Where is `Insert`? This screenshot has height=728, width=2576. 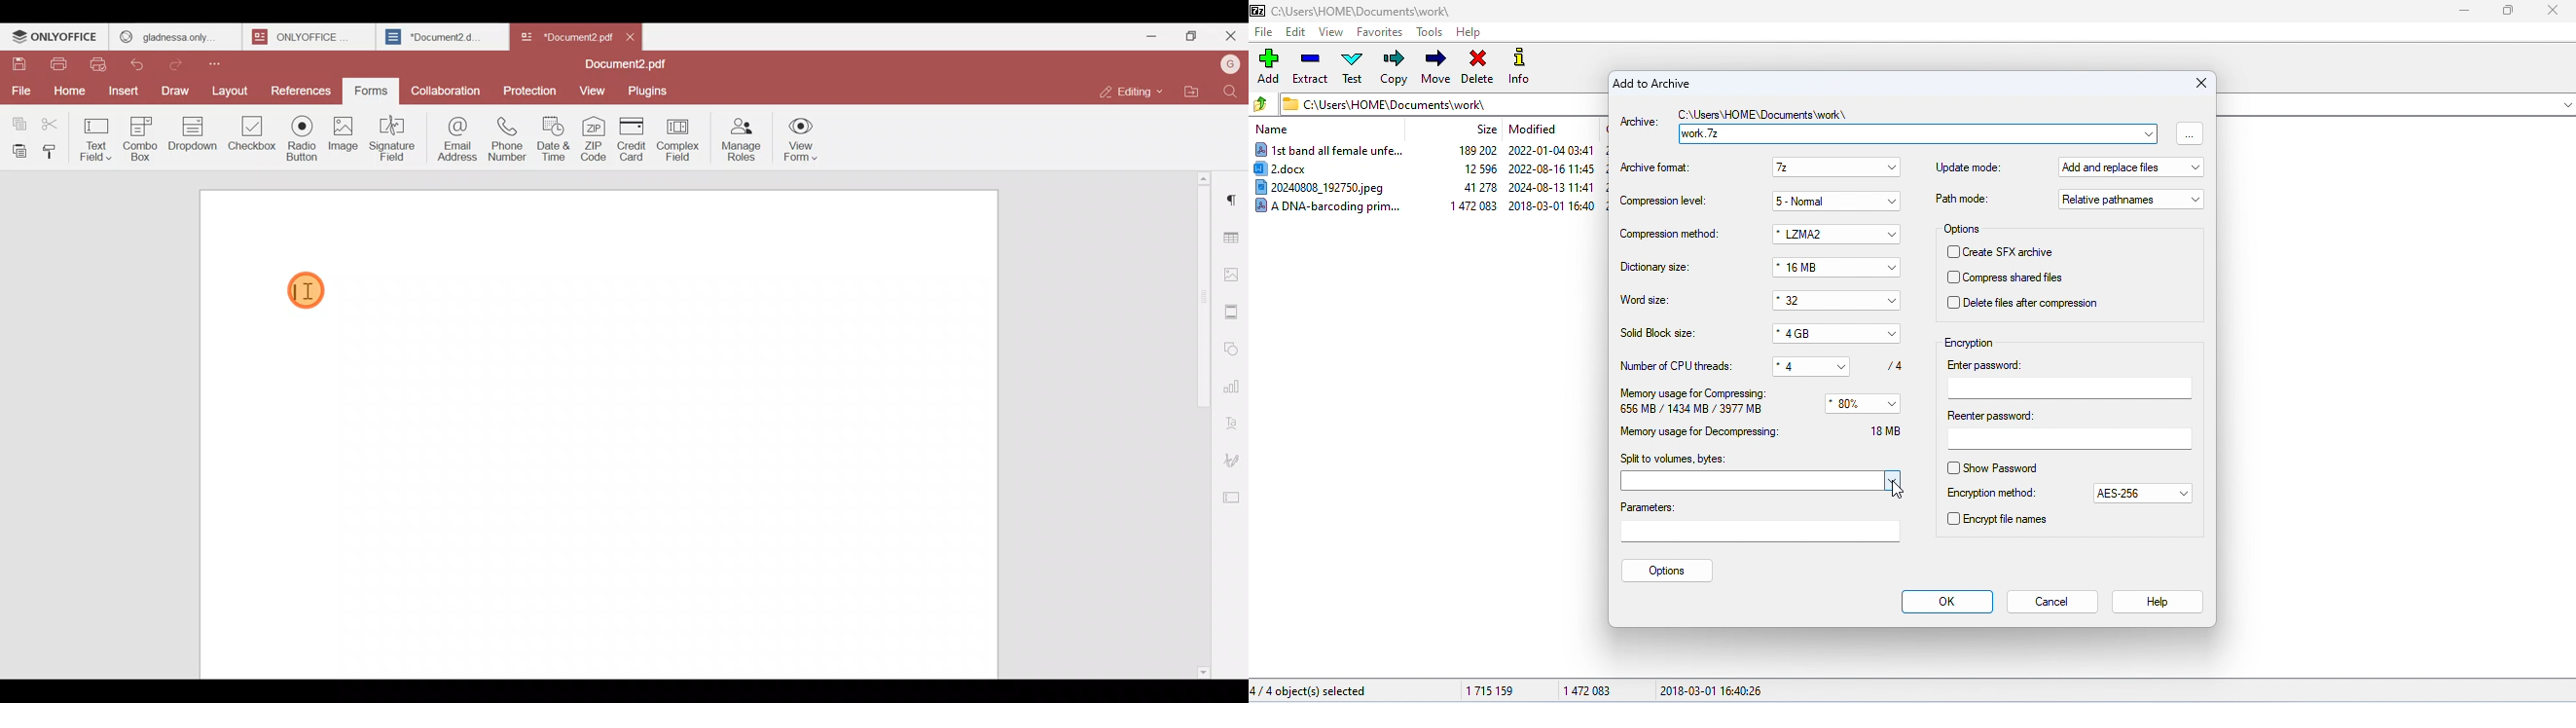 Insert is located at coordinates (124, 94).